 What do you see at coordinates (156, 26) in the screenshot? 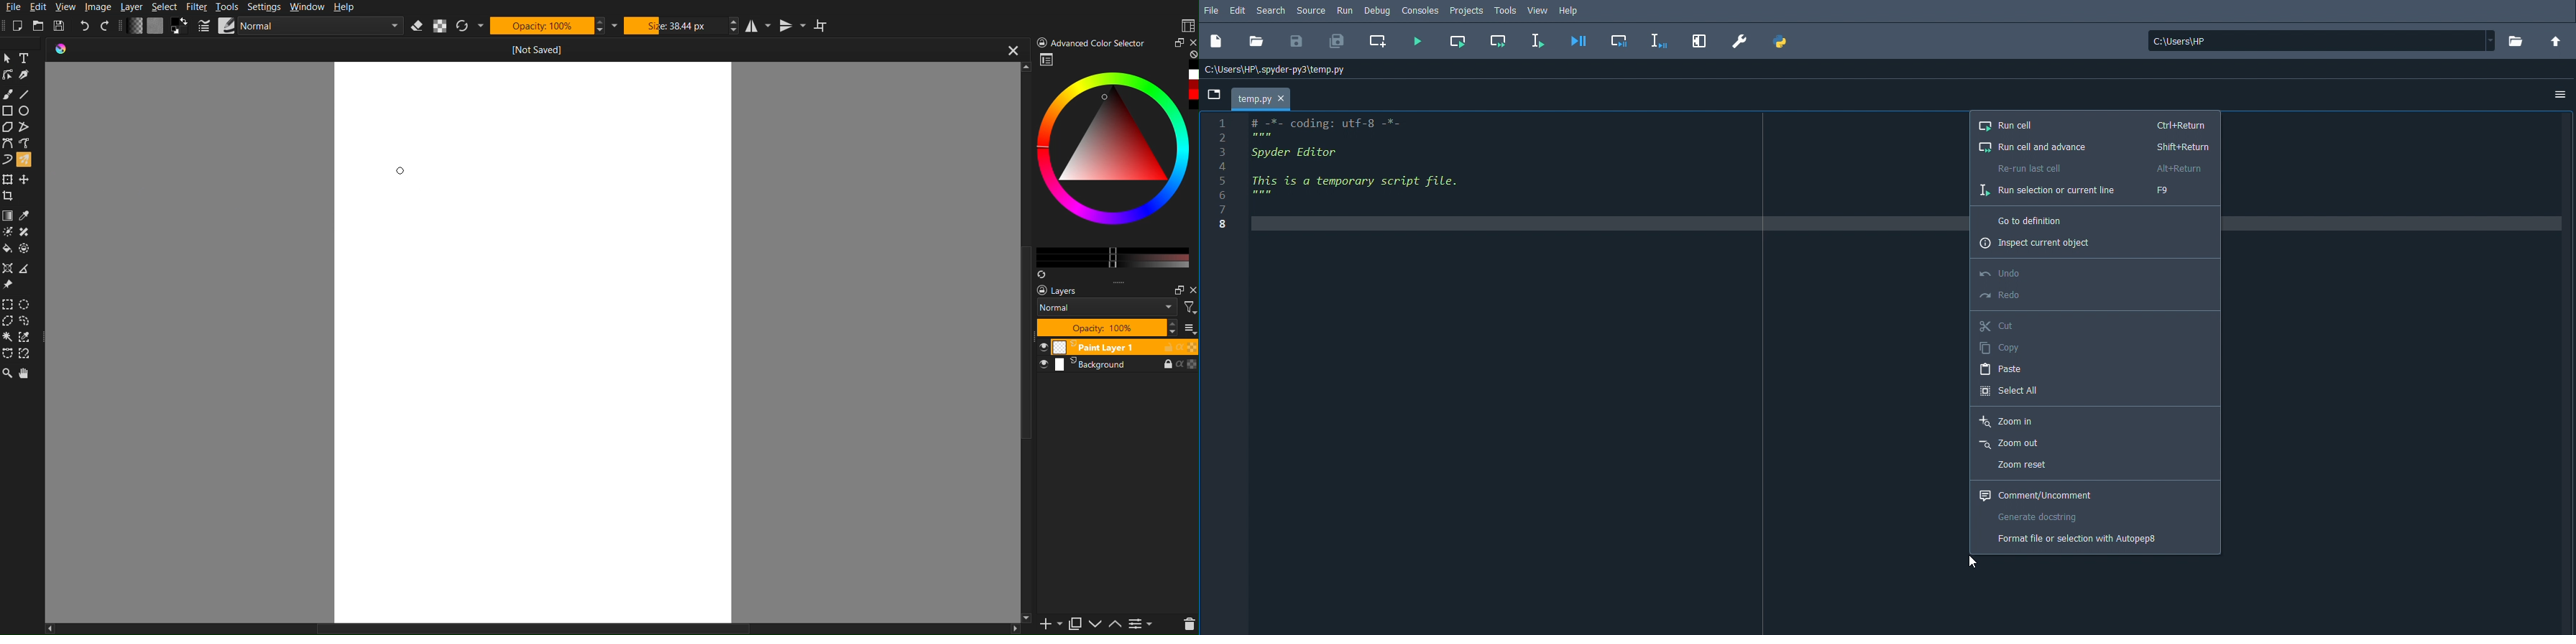
I see `Texture` at bounding box center [156, 26].